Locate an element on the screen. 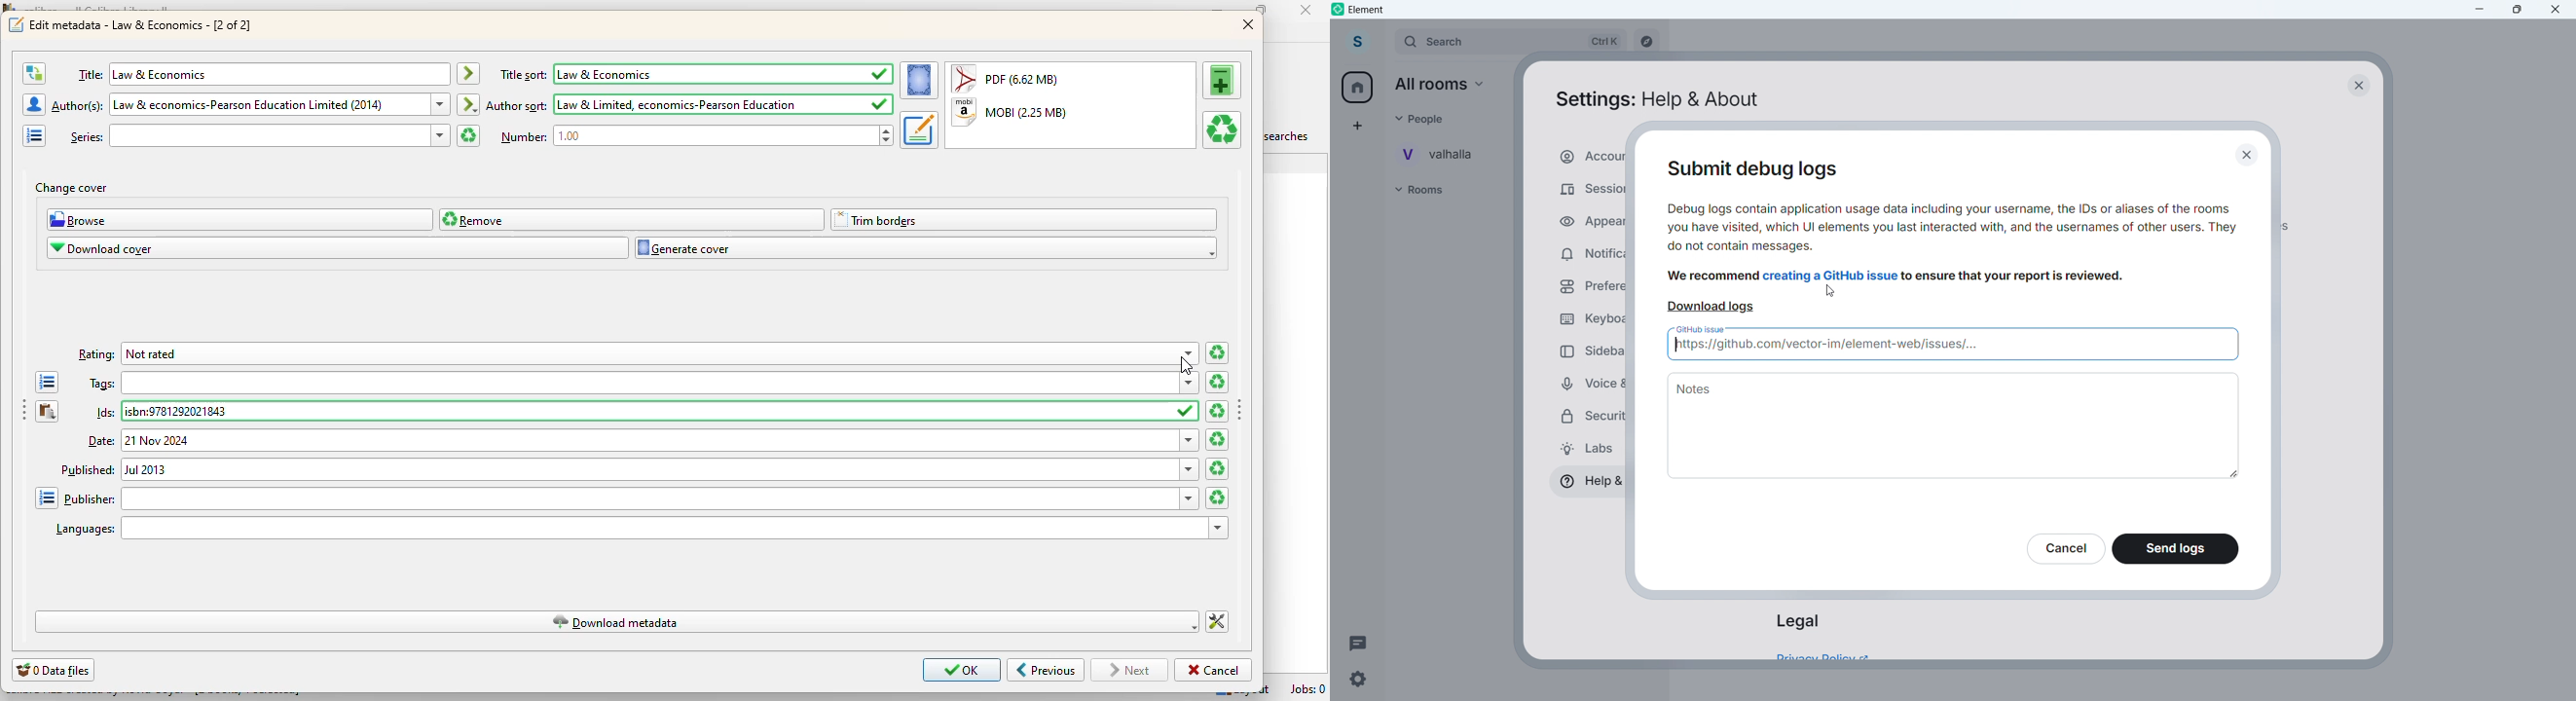 This screenshot has width=2576, height=728. languages:  is located at coordinates (640, 528).